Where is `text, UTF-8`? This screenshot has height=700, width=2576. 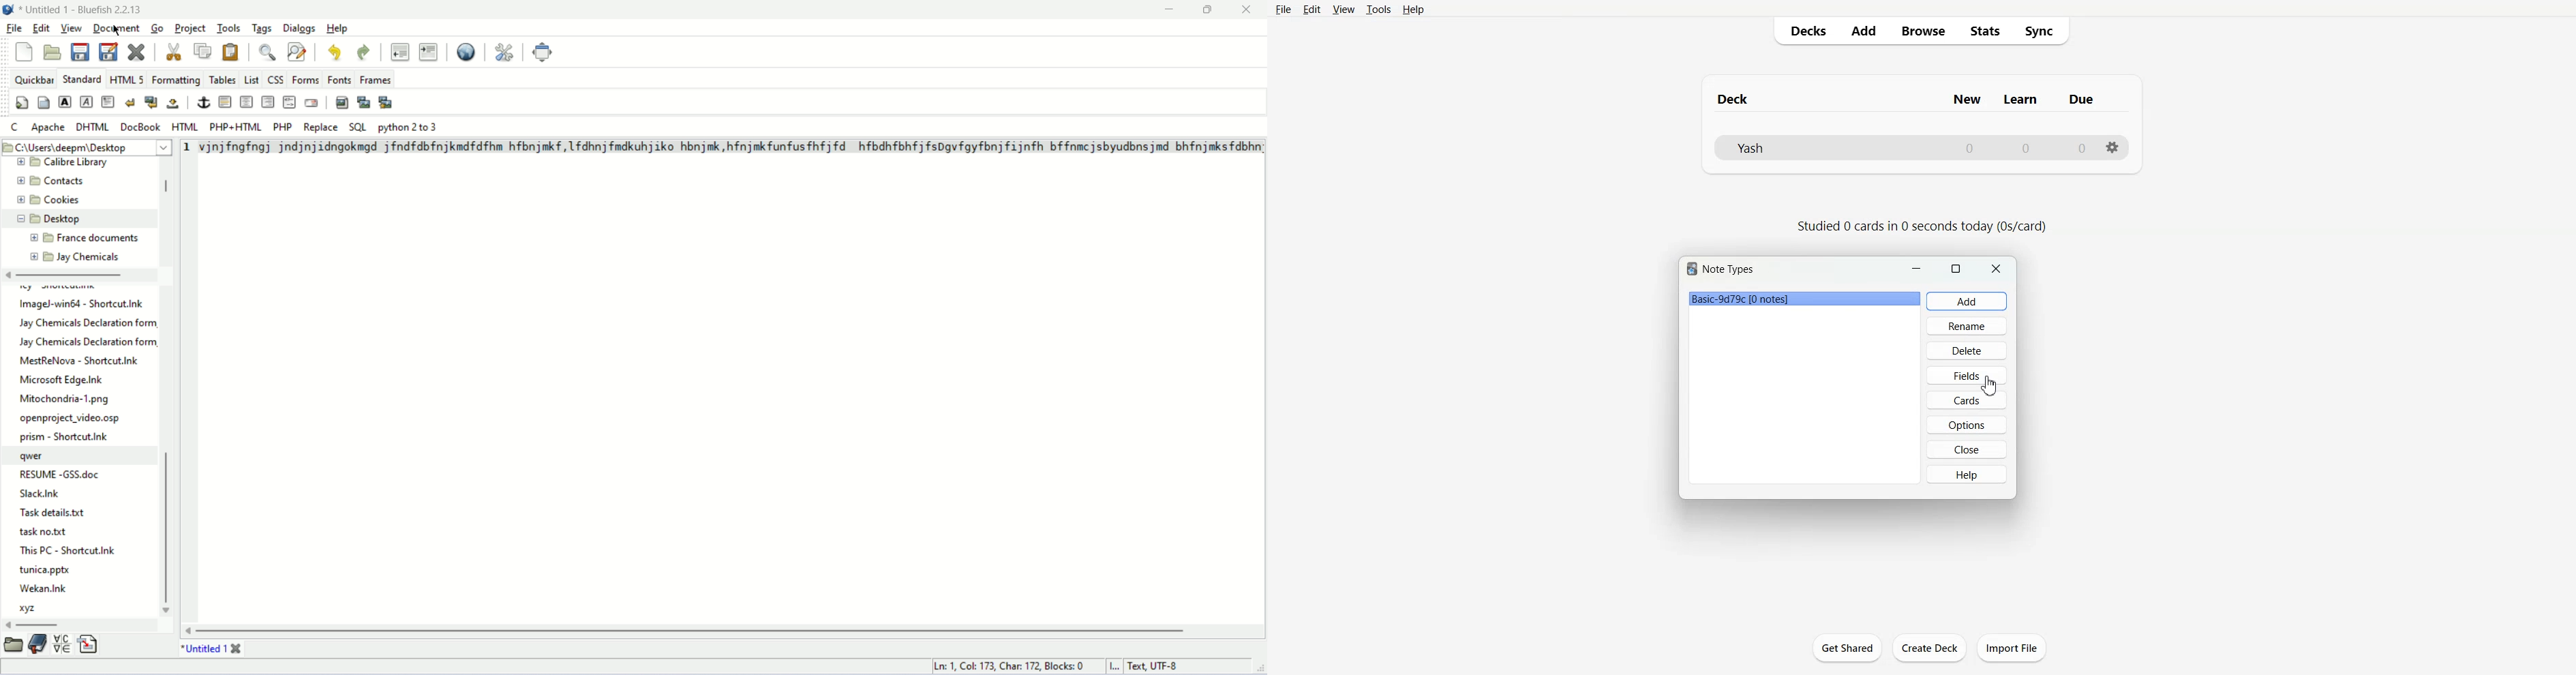 text, UTF-8 is located at coordinates (1162, 667).